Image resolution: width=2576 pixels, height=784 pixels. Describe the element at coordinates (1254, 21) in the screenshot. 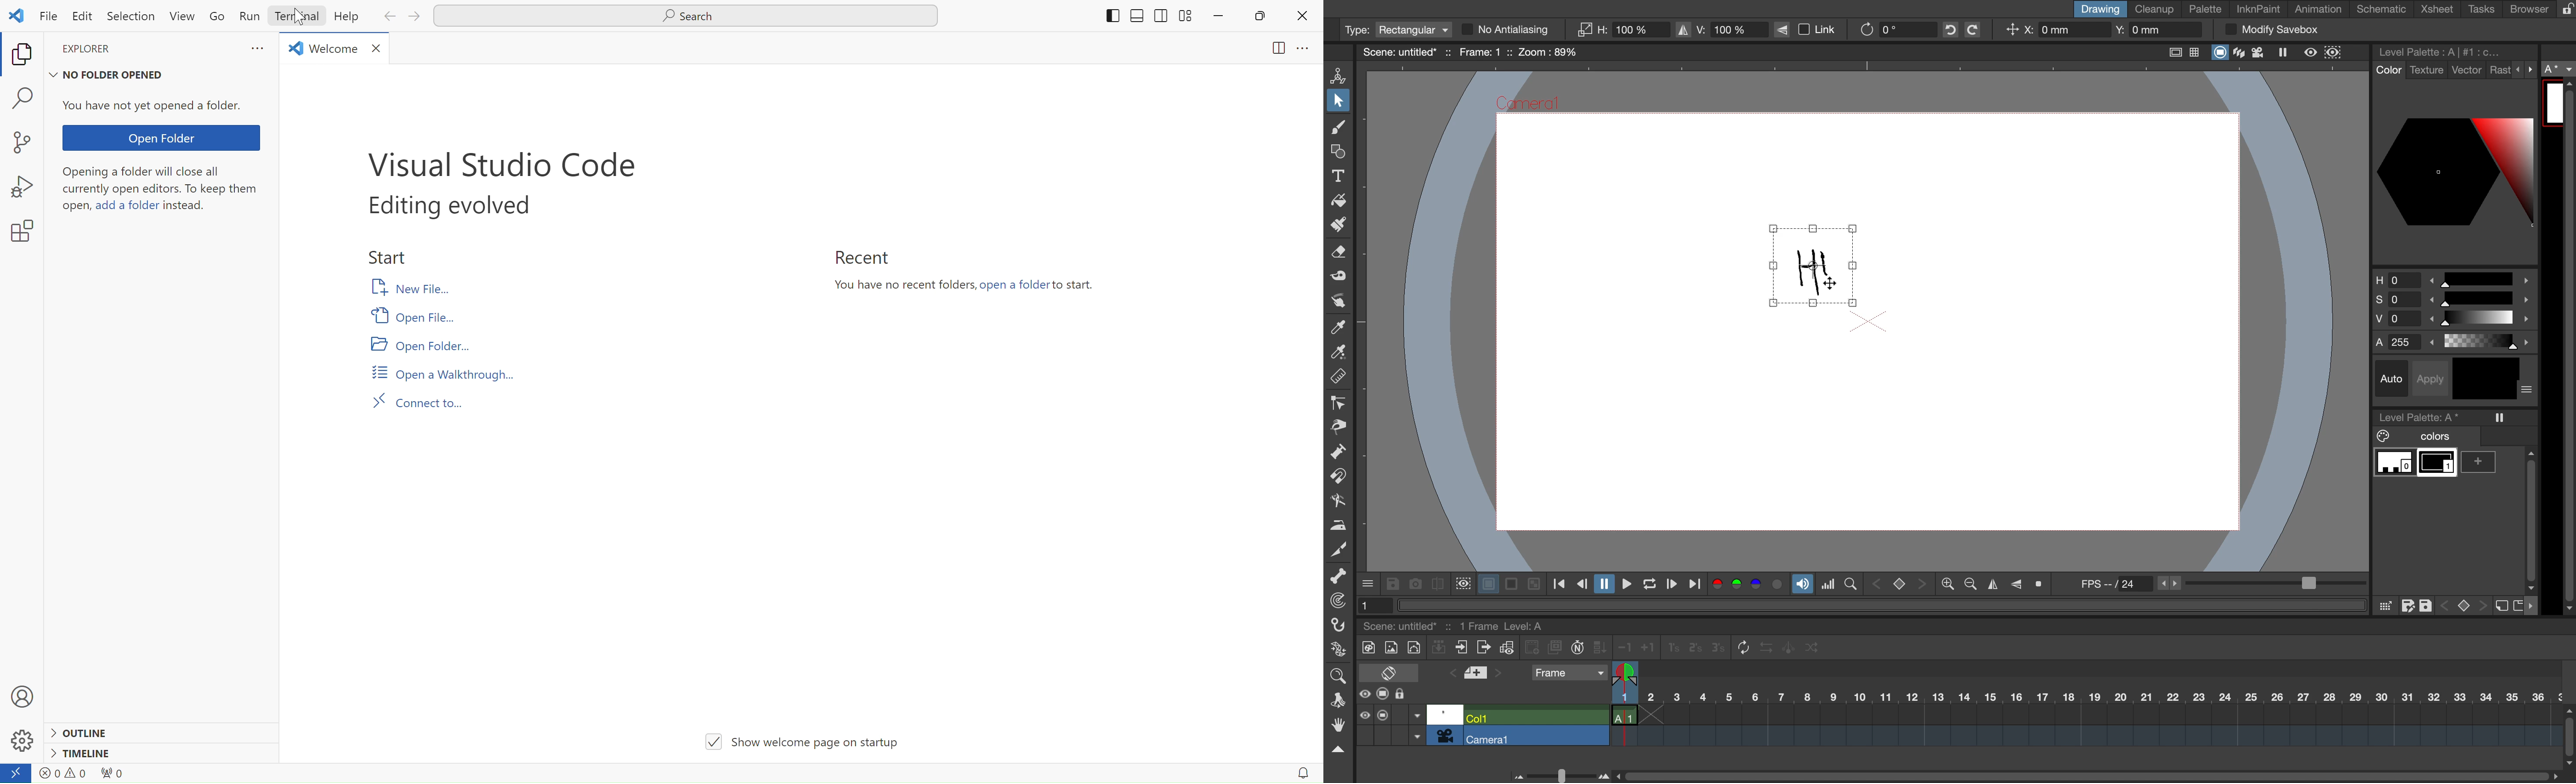

I see `restore down` at that location.